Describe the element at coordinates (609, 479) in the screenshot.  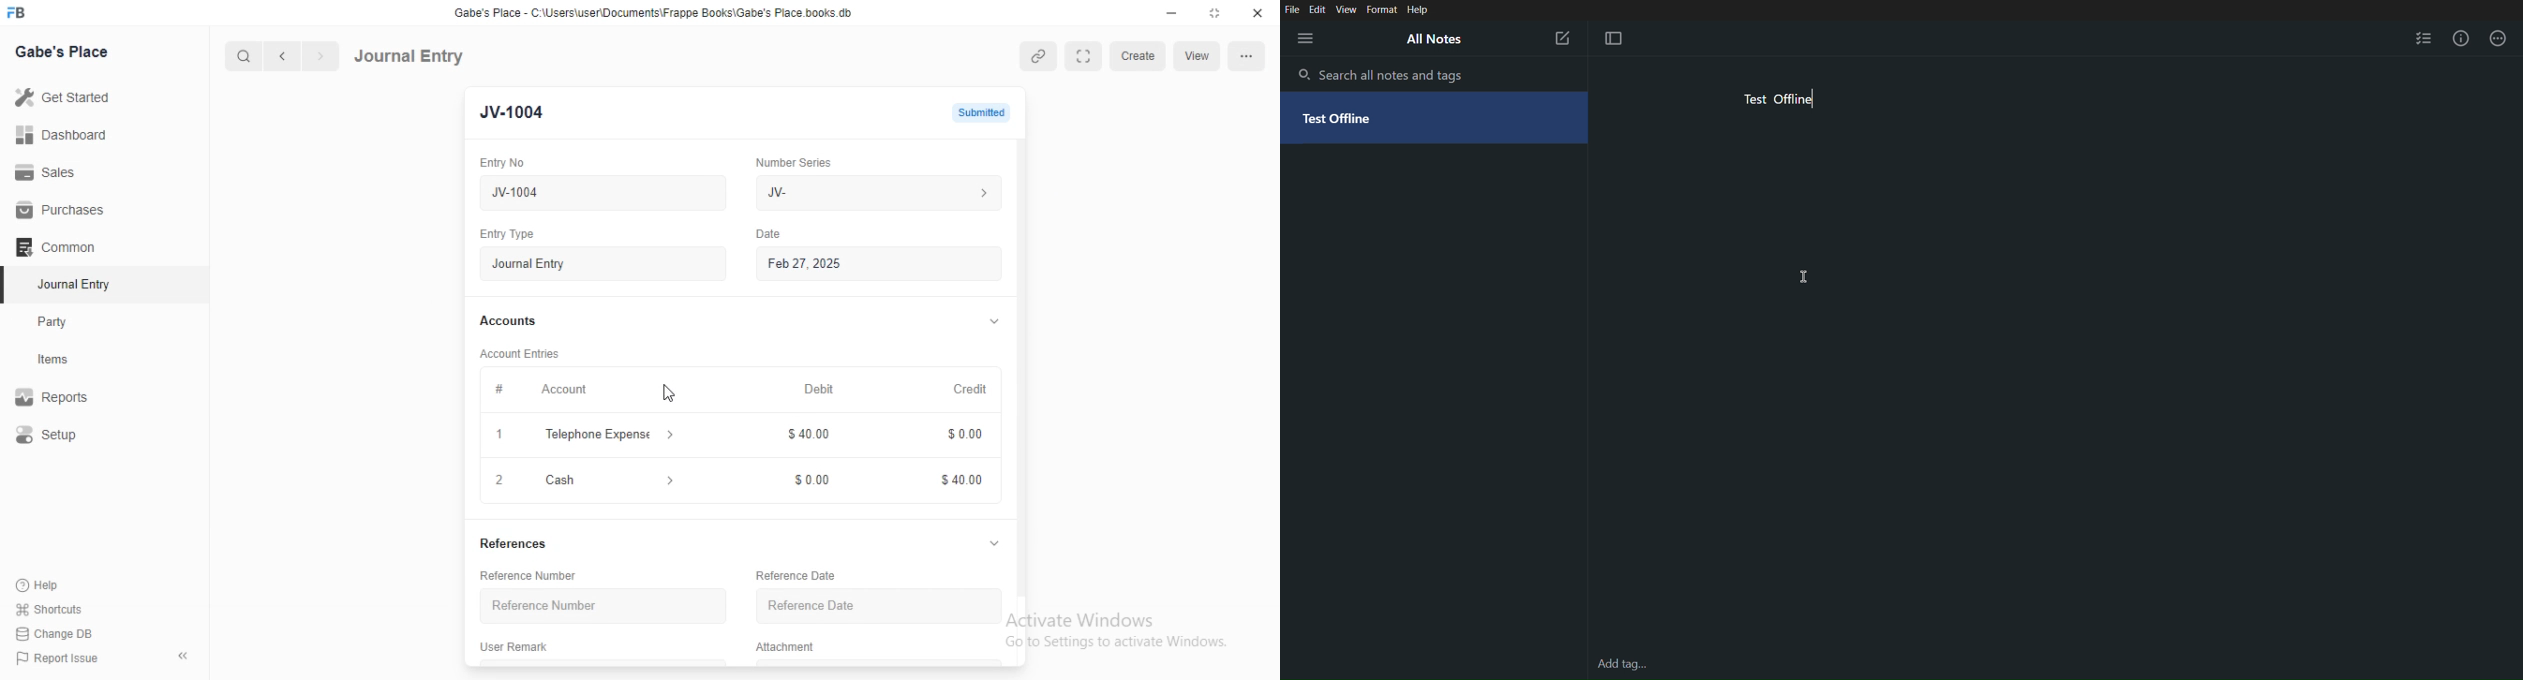
I see `Cash` at that location.